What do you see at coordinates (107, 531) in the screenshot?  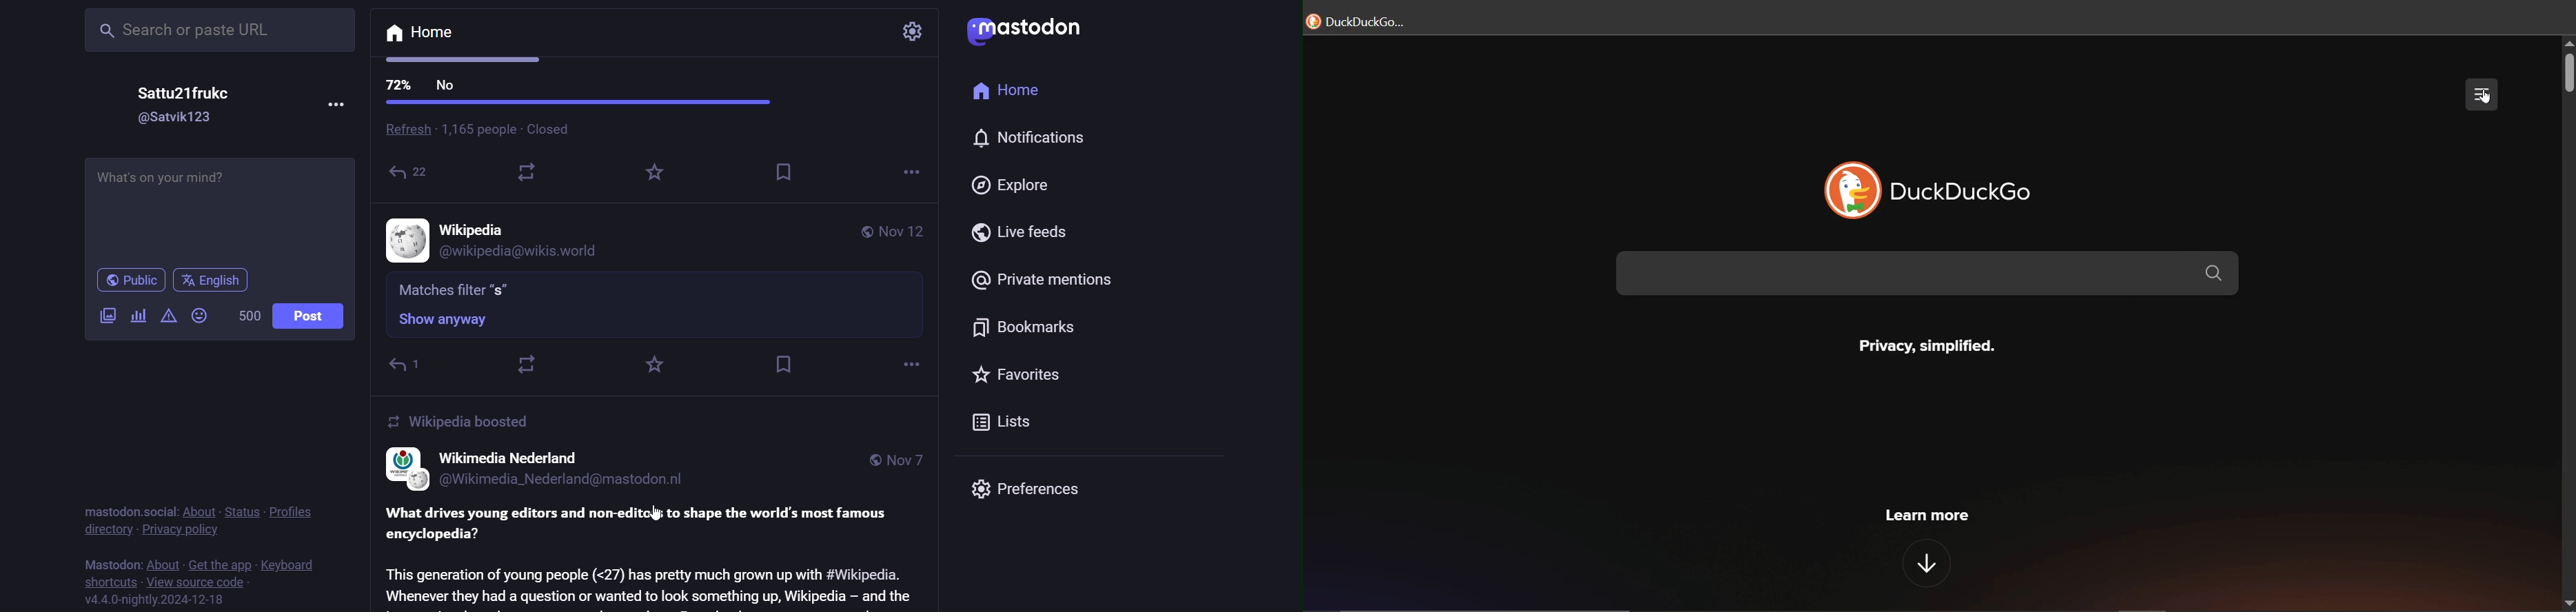 I see `directory` at bounding box center [107, 531].